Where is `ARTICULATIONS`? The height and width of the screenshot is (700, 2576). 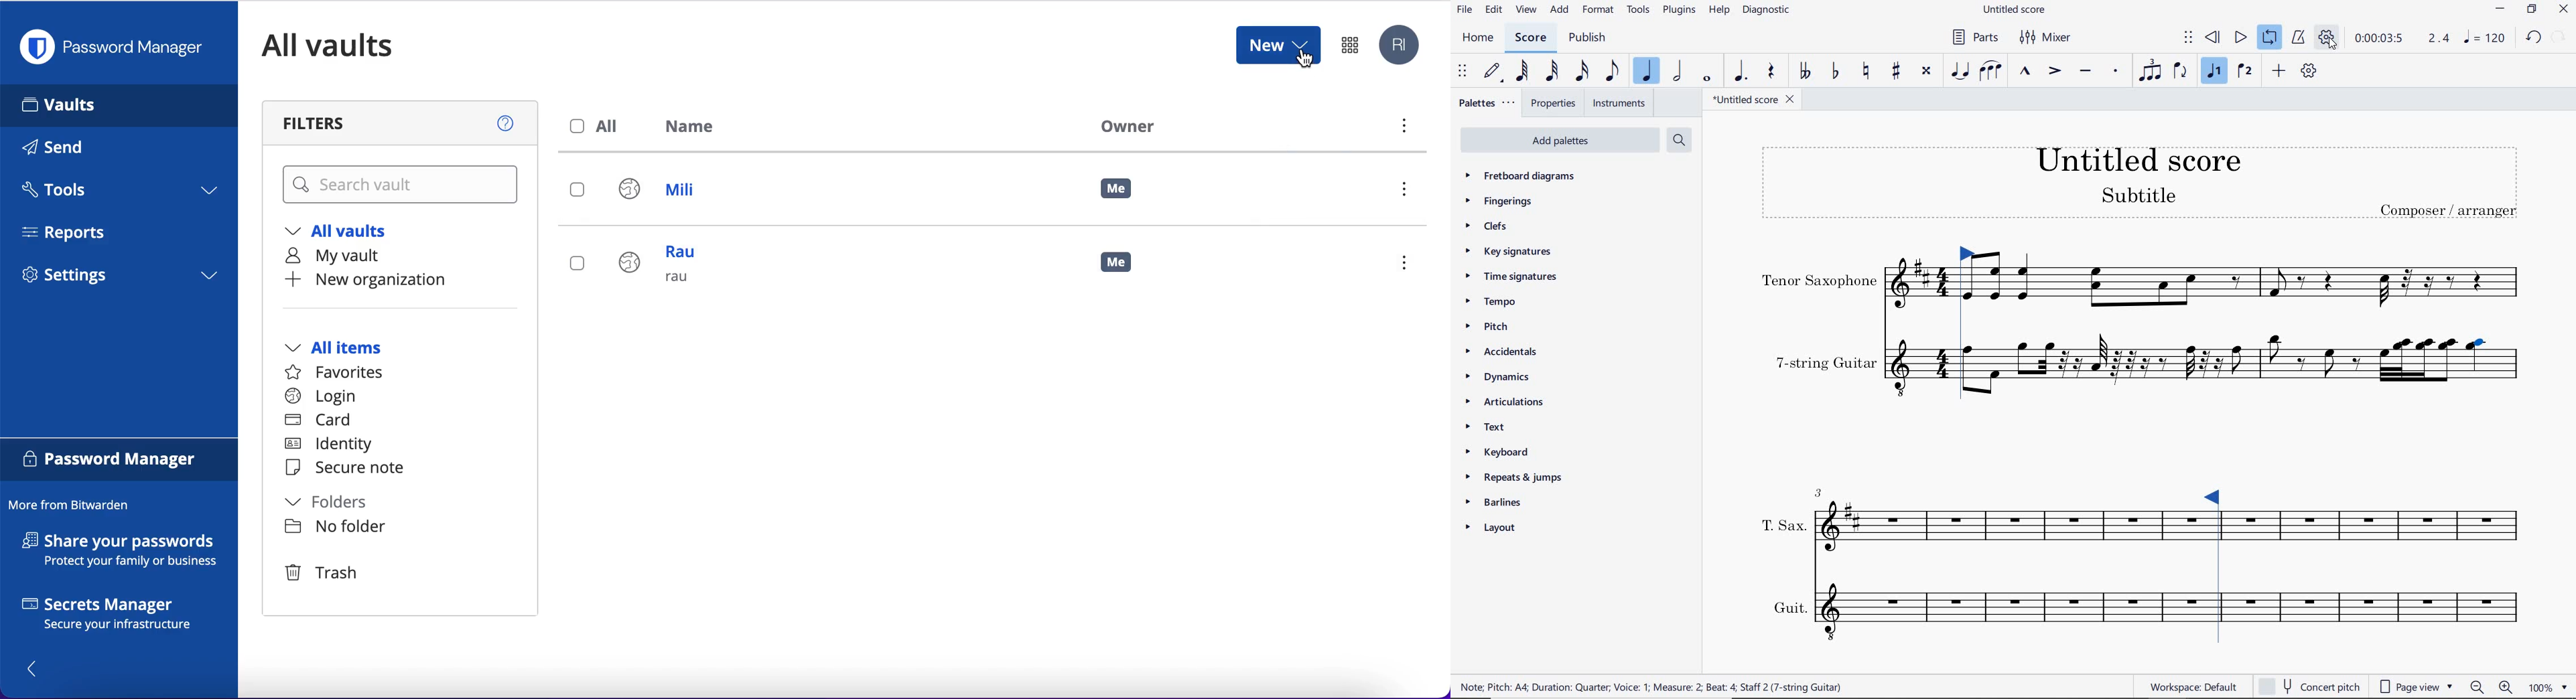 ARTICULATIONS is located at coordinates (1505, 402).